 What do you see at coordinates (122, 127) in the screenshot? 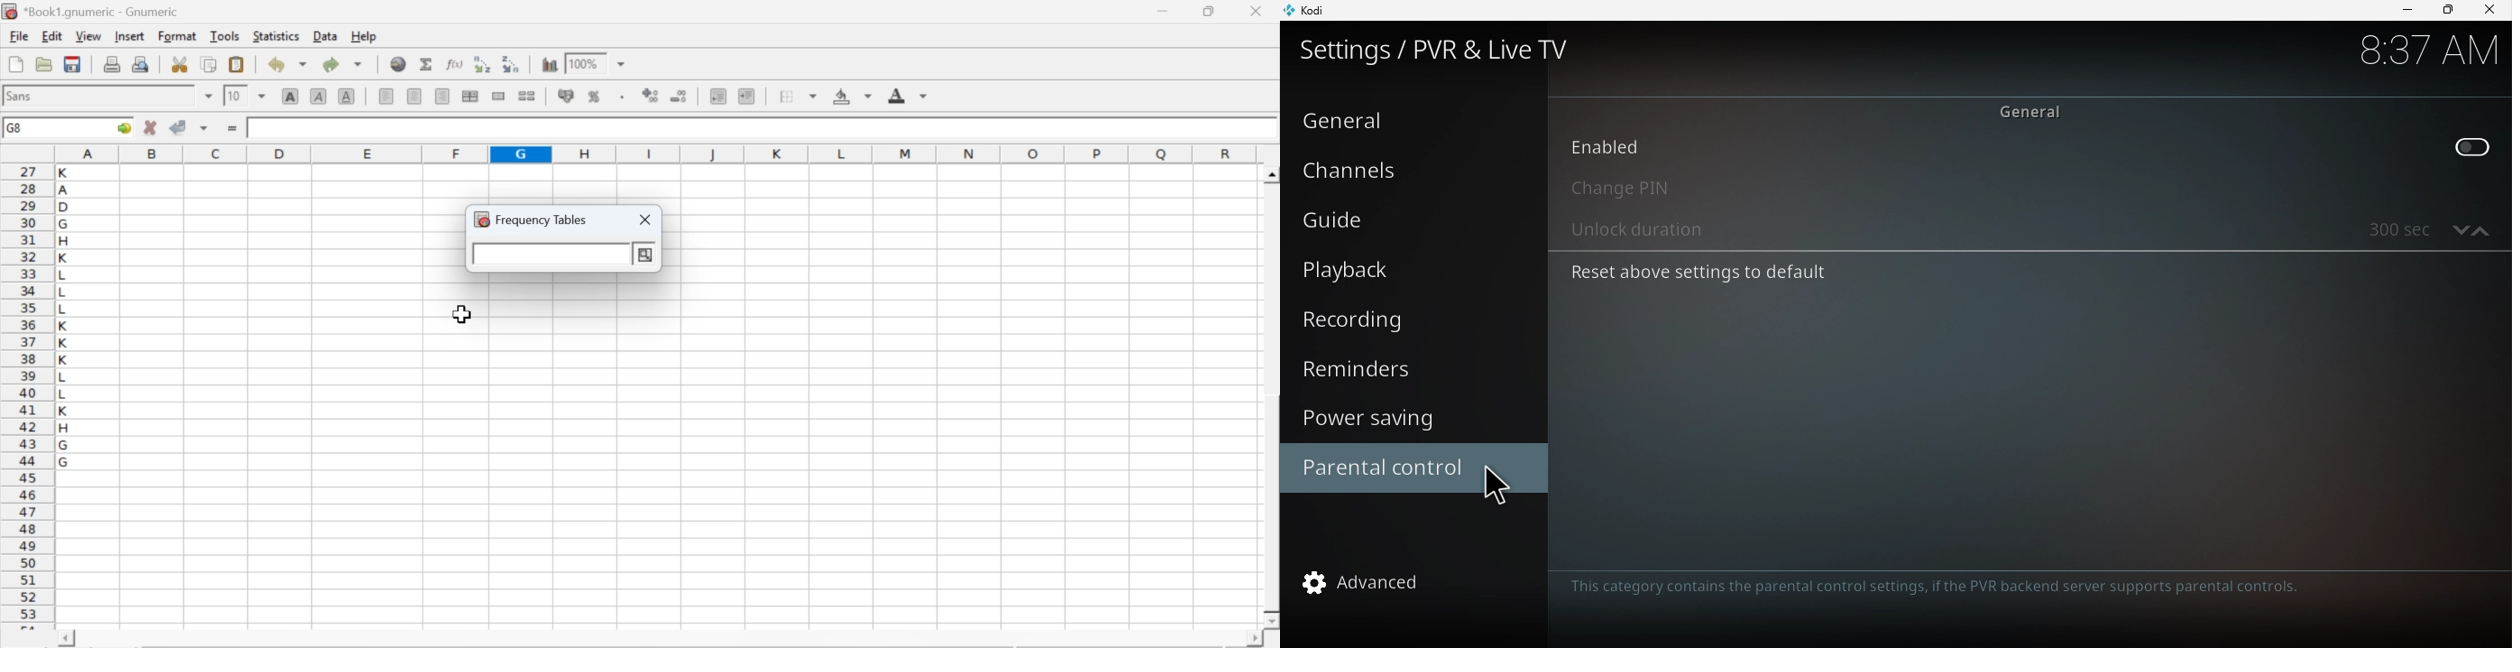
I see `go to` at bounding box center [122, 127].